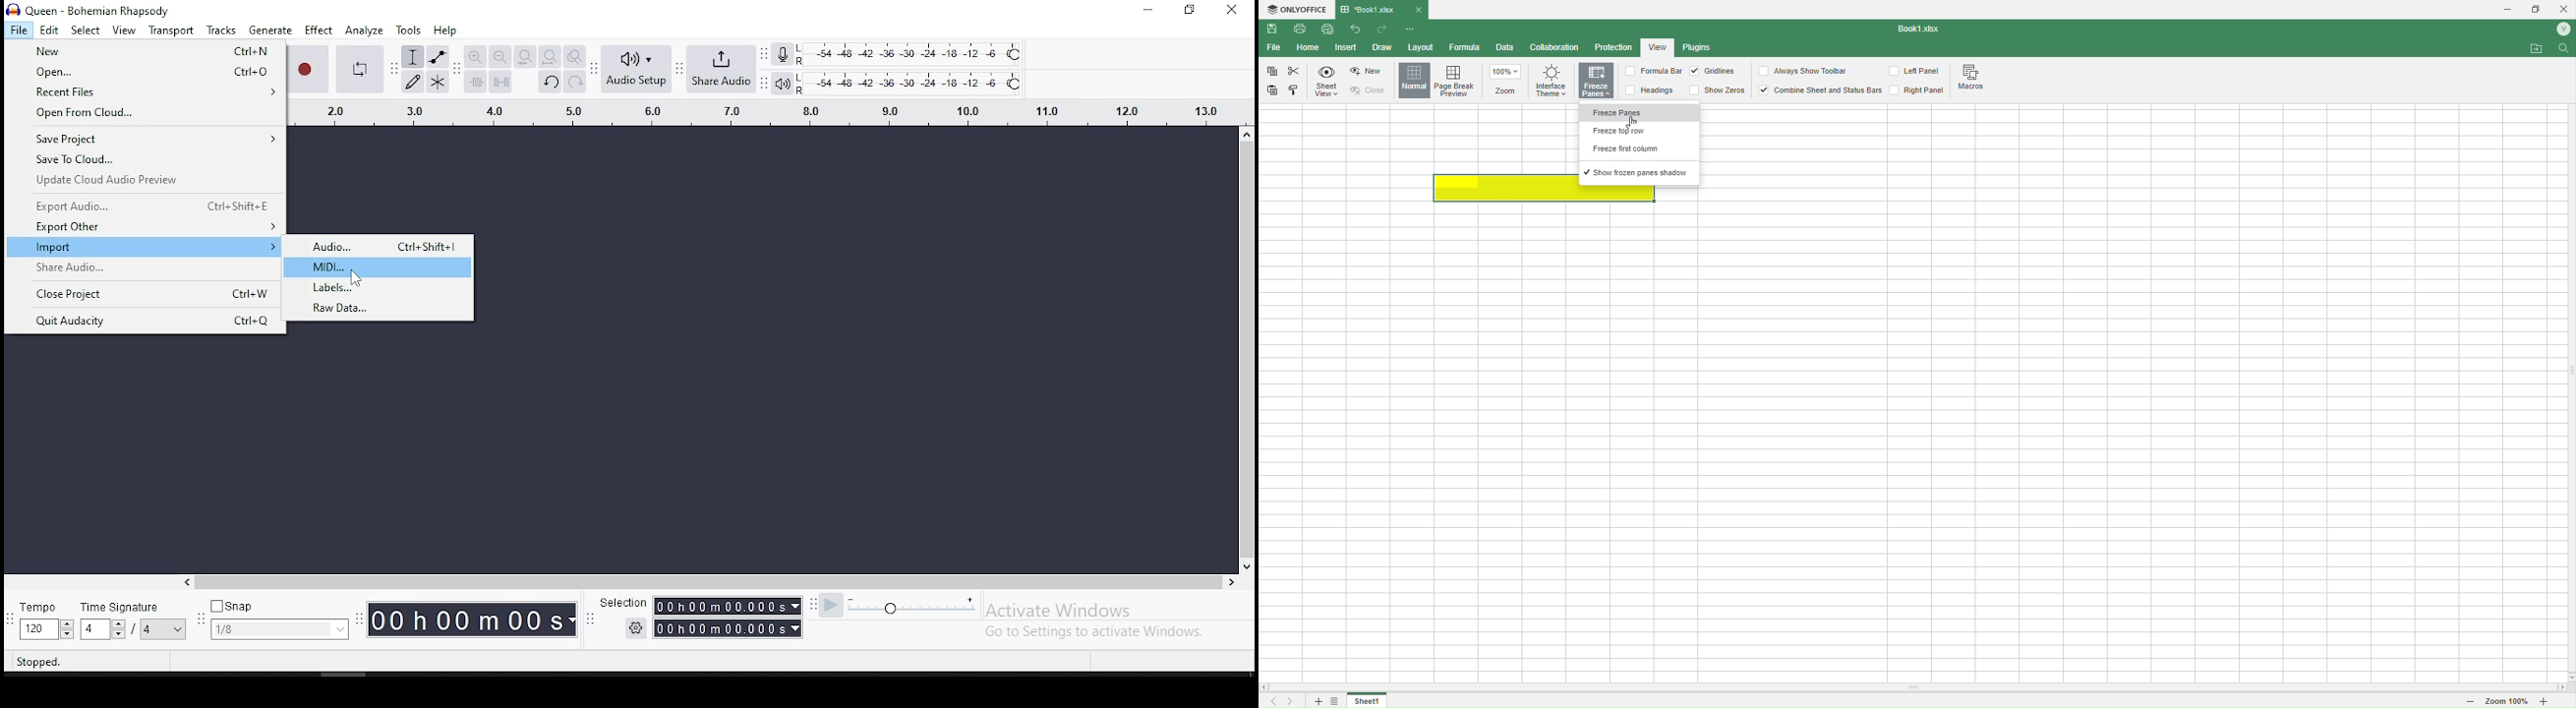 Image resolution: width=2576 pixels, height=728 pixels. What do you see at coordinates (364, 30) in the screenshot?
I see `analuze` at bounding box center [364, 30].